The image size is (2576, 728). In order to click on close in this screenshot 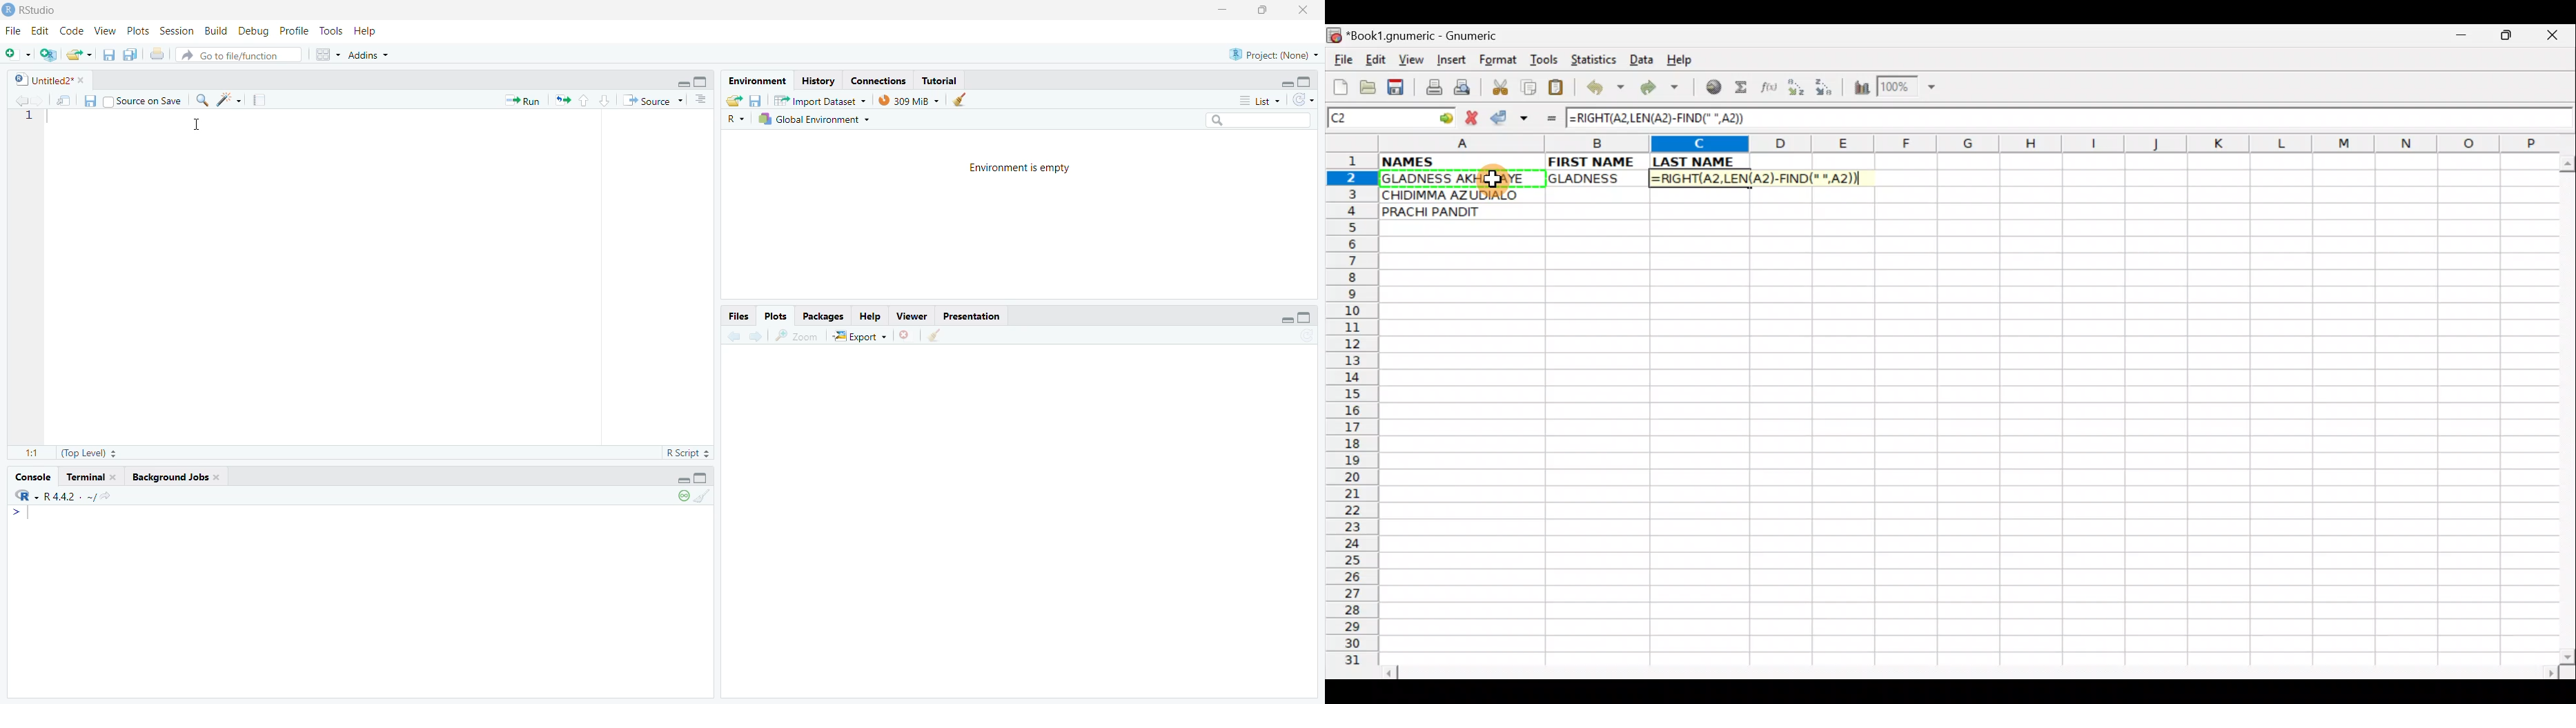, I will do `click(902, 338)`.